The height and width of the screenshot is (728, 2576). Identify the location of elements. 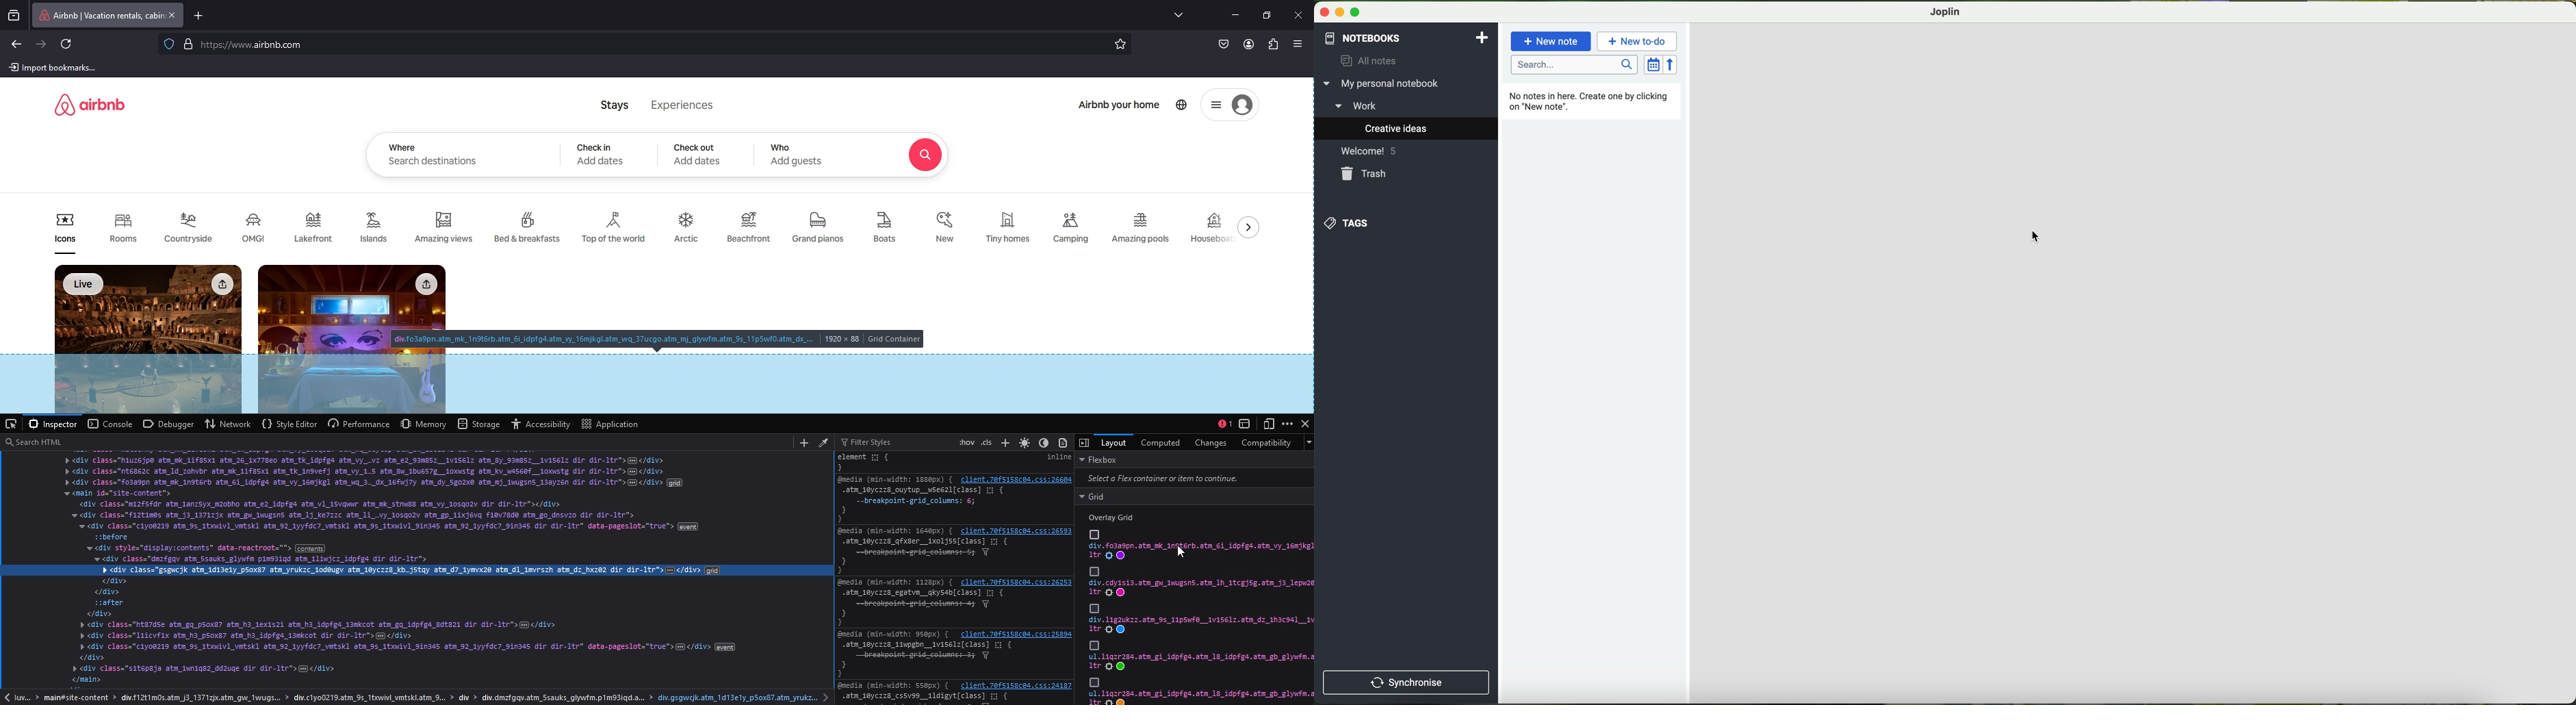
(923, 504).